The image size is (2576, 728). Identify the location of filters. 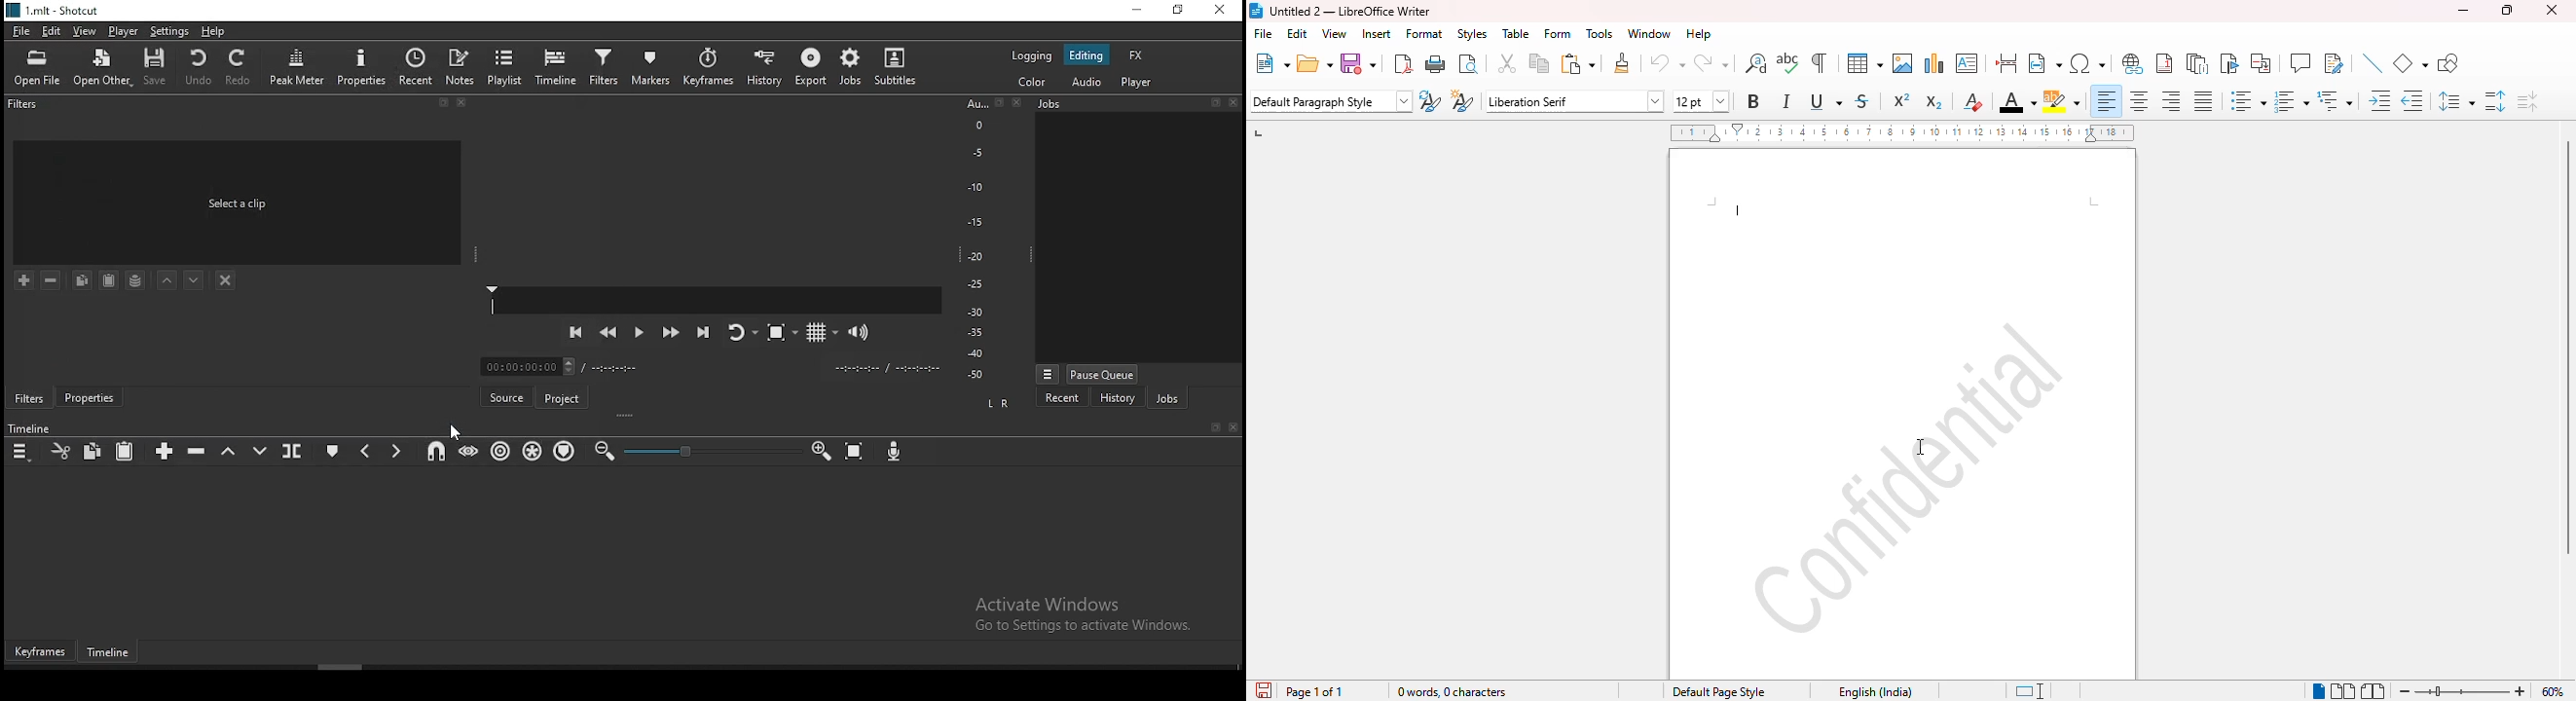
(28, 397).